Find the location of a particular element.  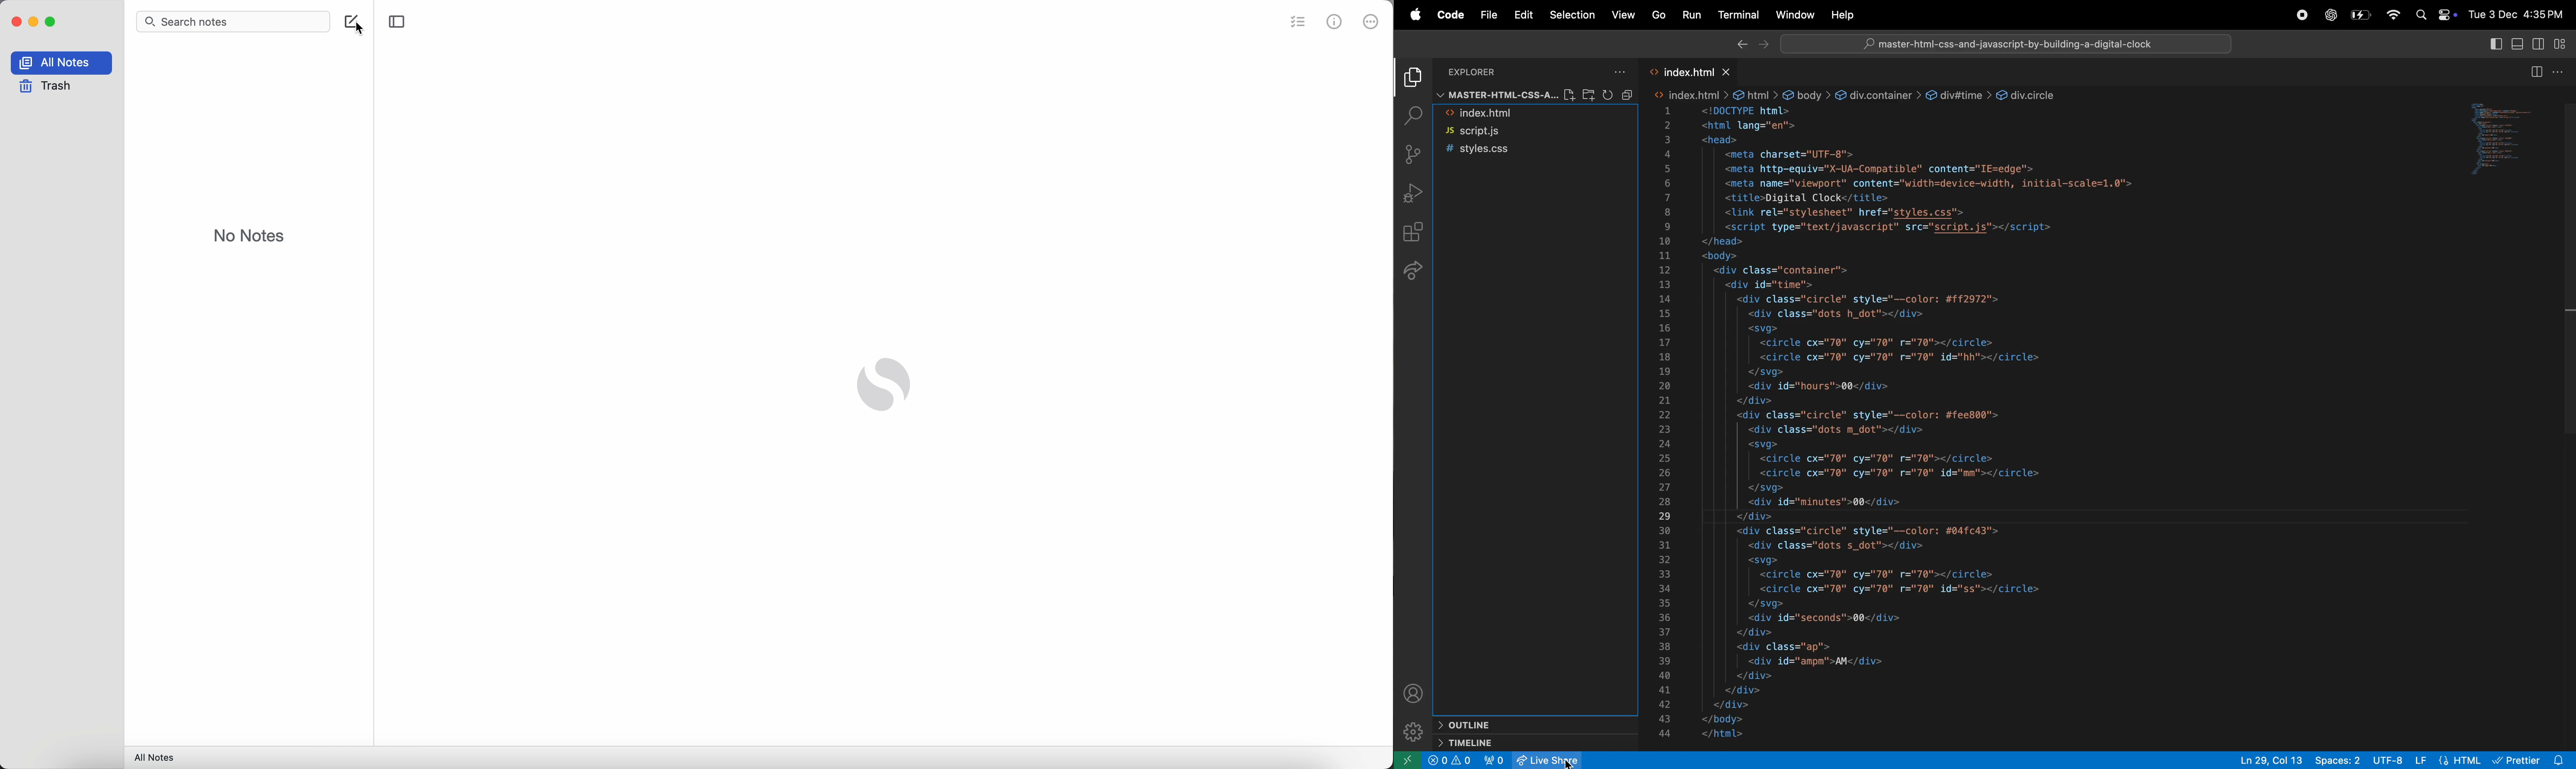

preview window is located at coordinates (2509, 141).